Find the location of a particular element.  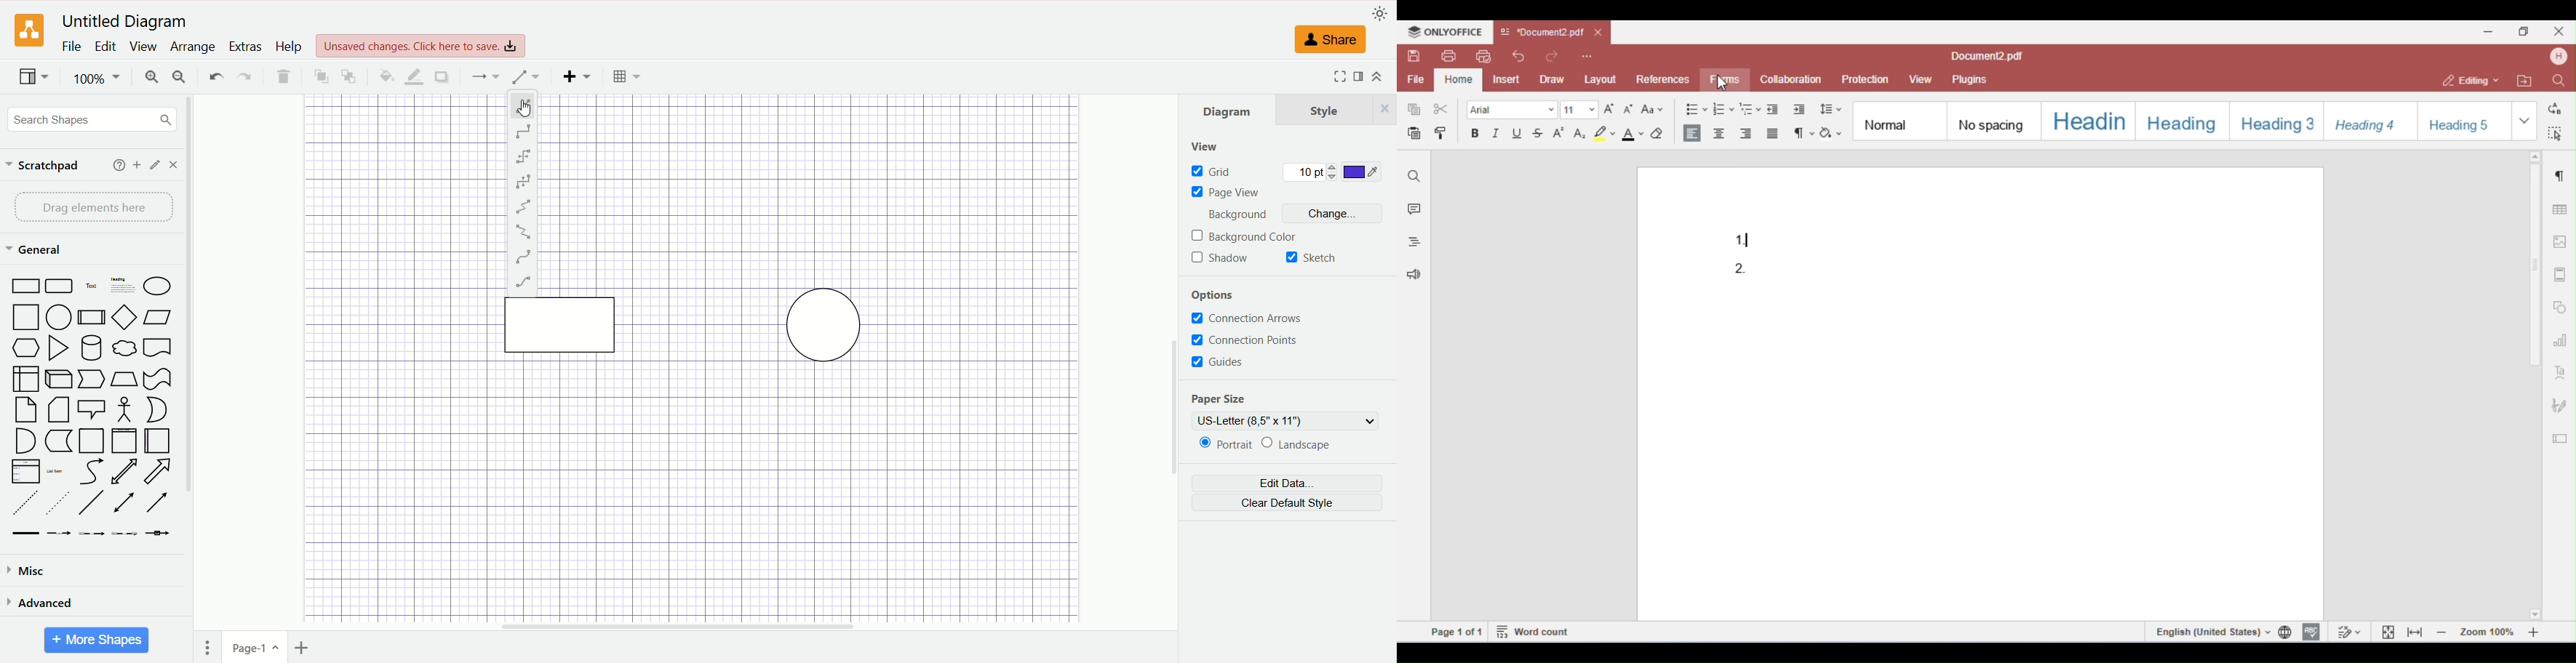

extras is located at coordinates (246, 46).